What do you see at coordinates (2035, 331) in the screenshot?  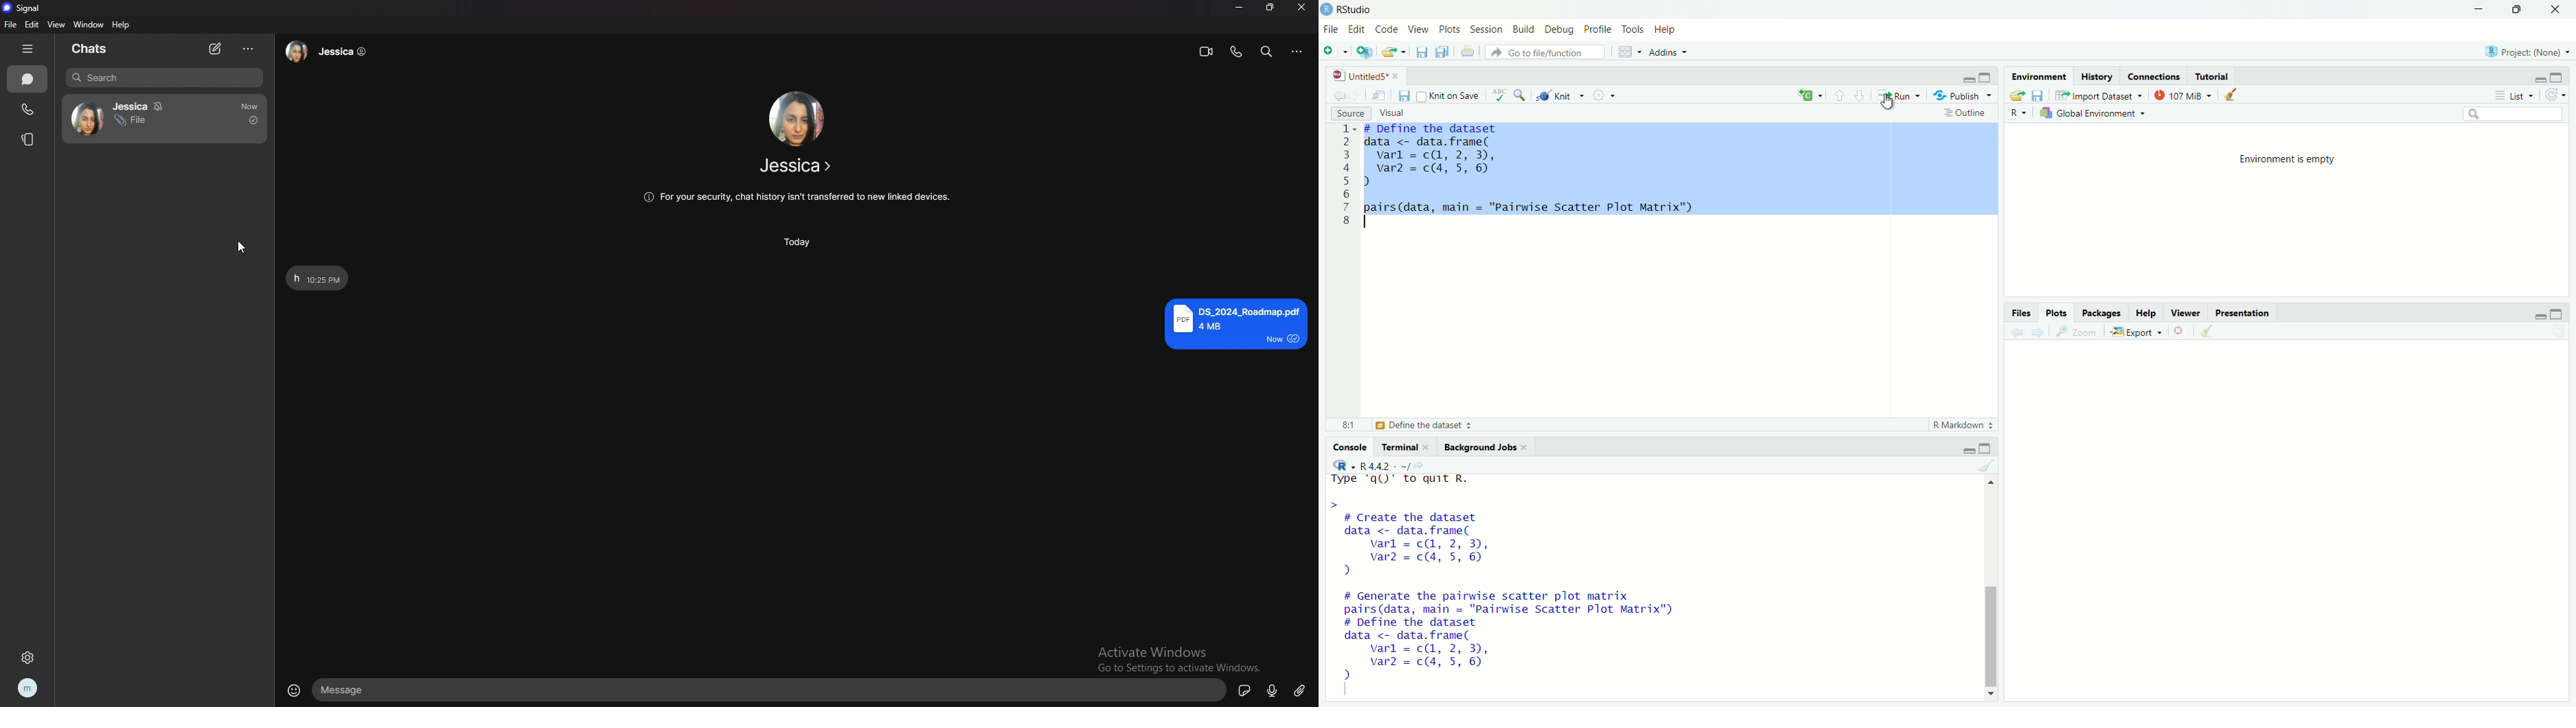 I see `Go forward to the next source location (Ctrl + F10)` at bounding box center [2035, 331].